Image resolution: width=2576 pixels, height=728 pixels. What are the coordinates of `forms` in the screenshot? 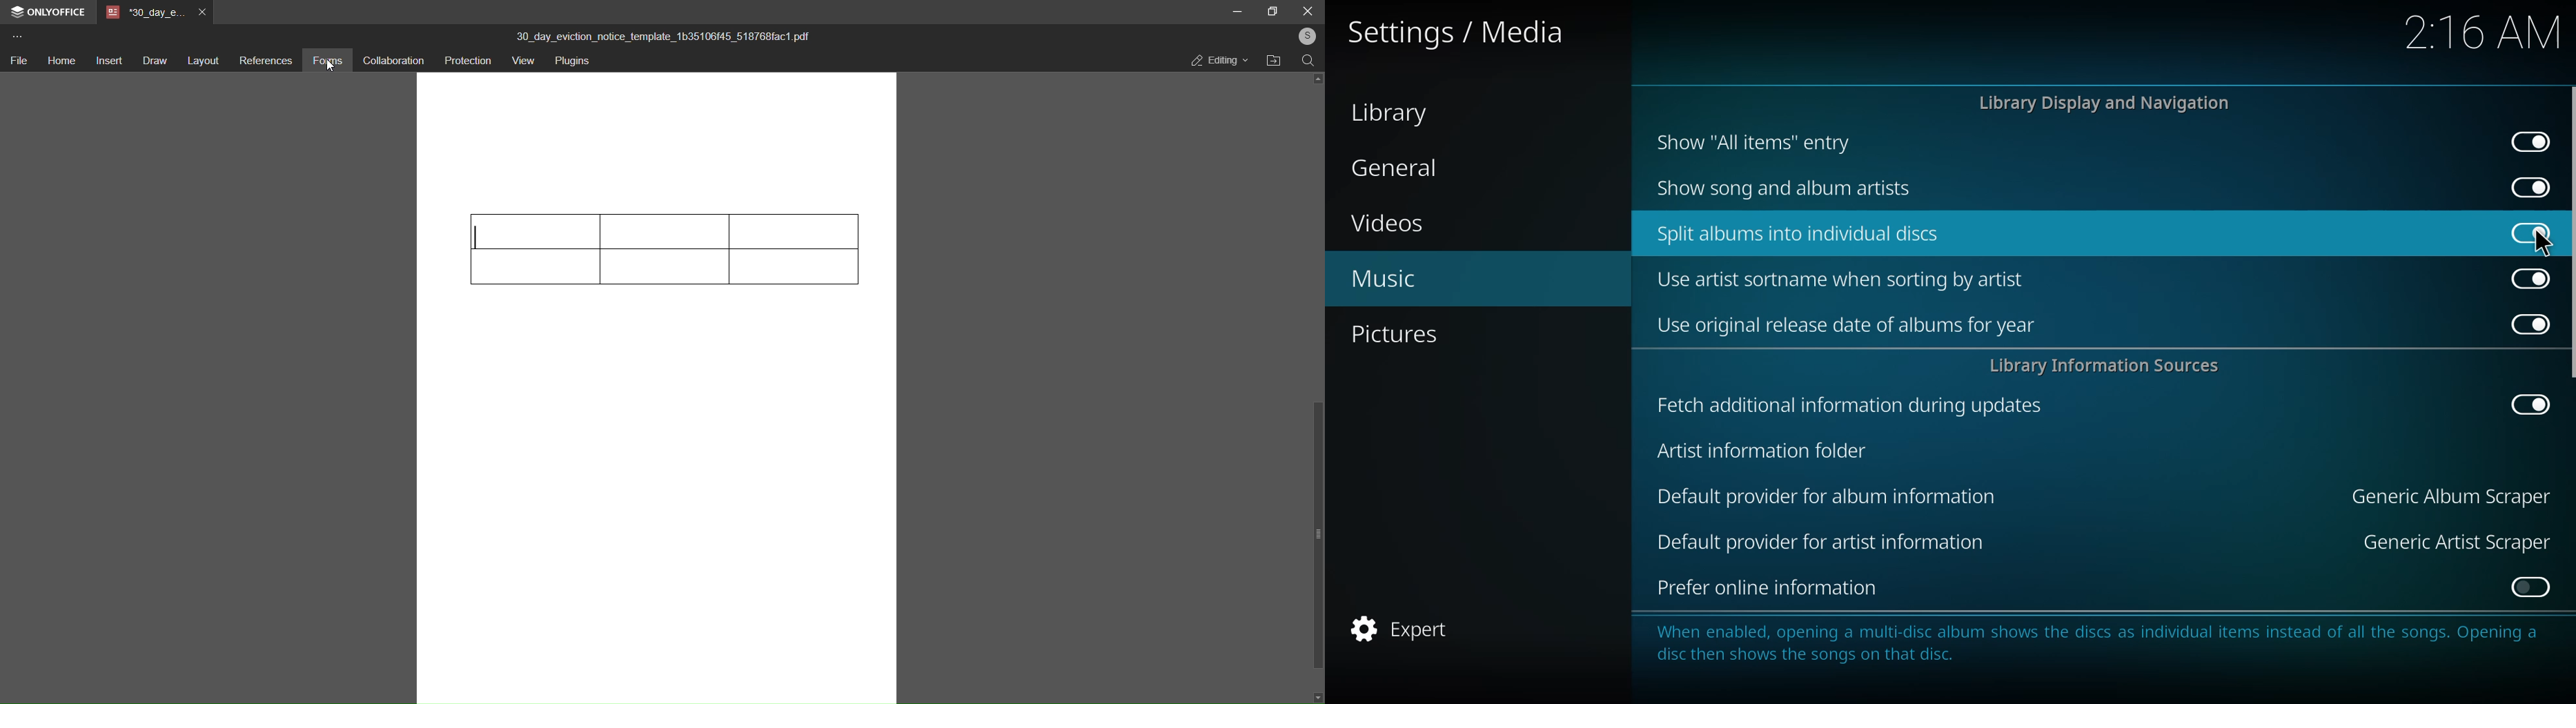 It's located at (328, 60).